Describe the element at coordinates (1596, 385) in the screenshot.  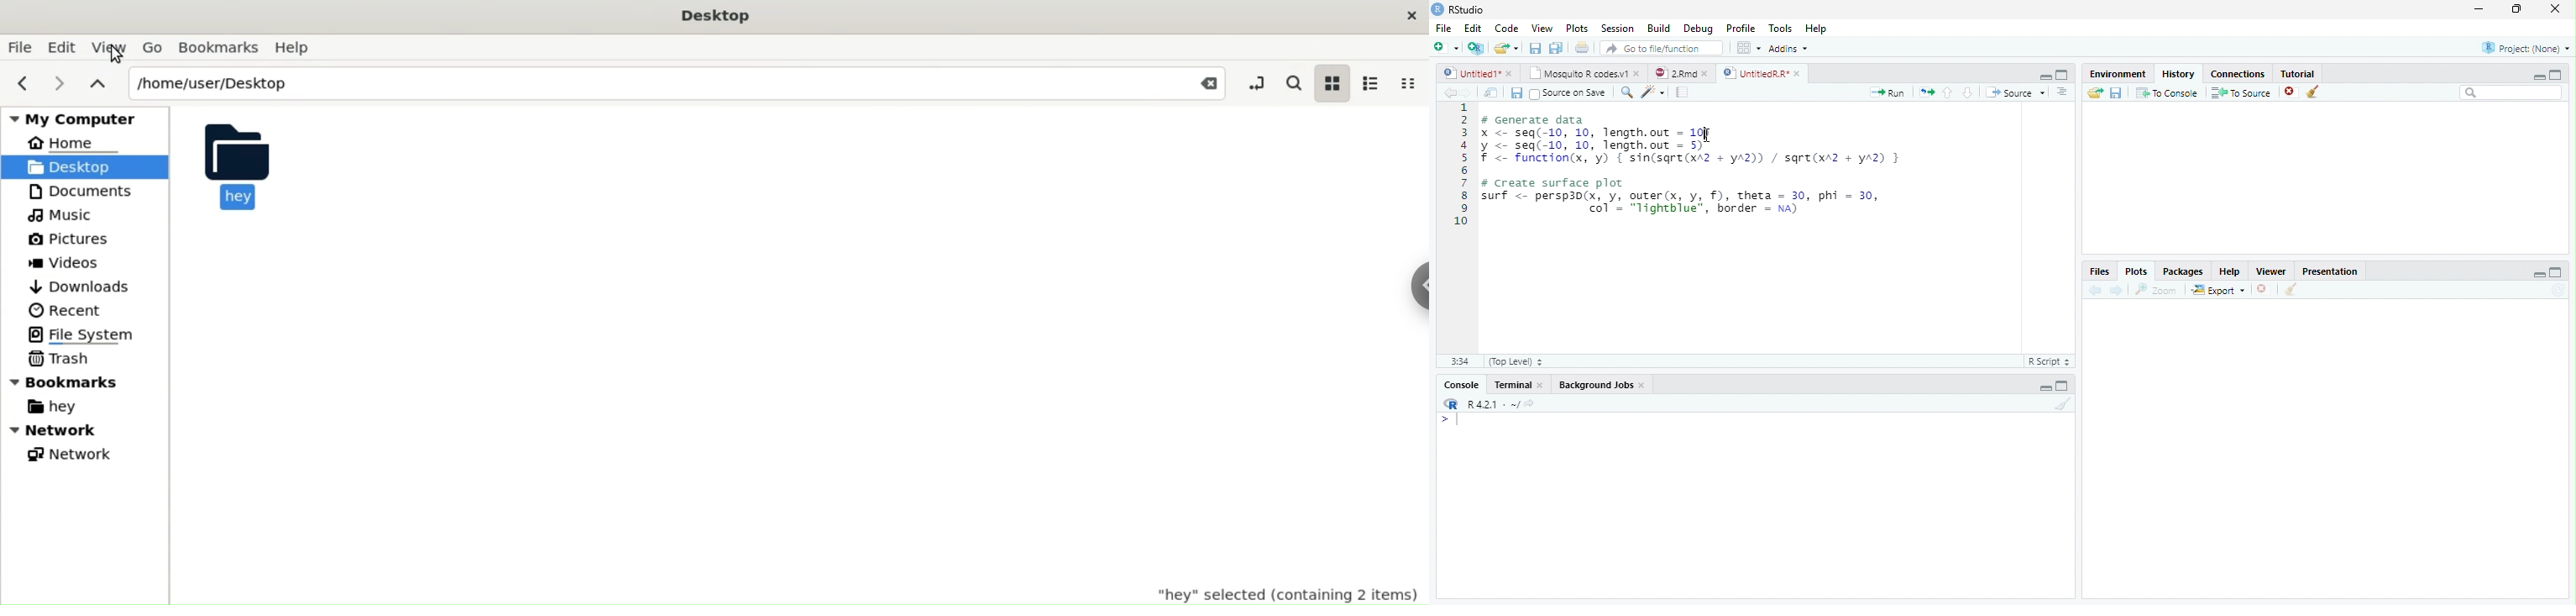
I see `Background Jobs` at that location.